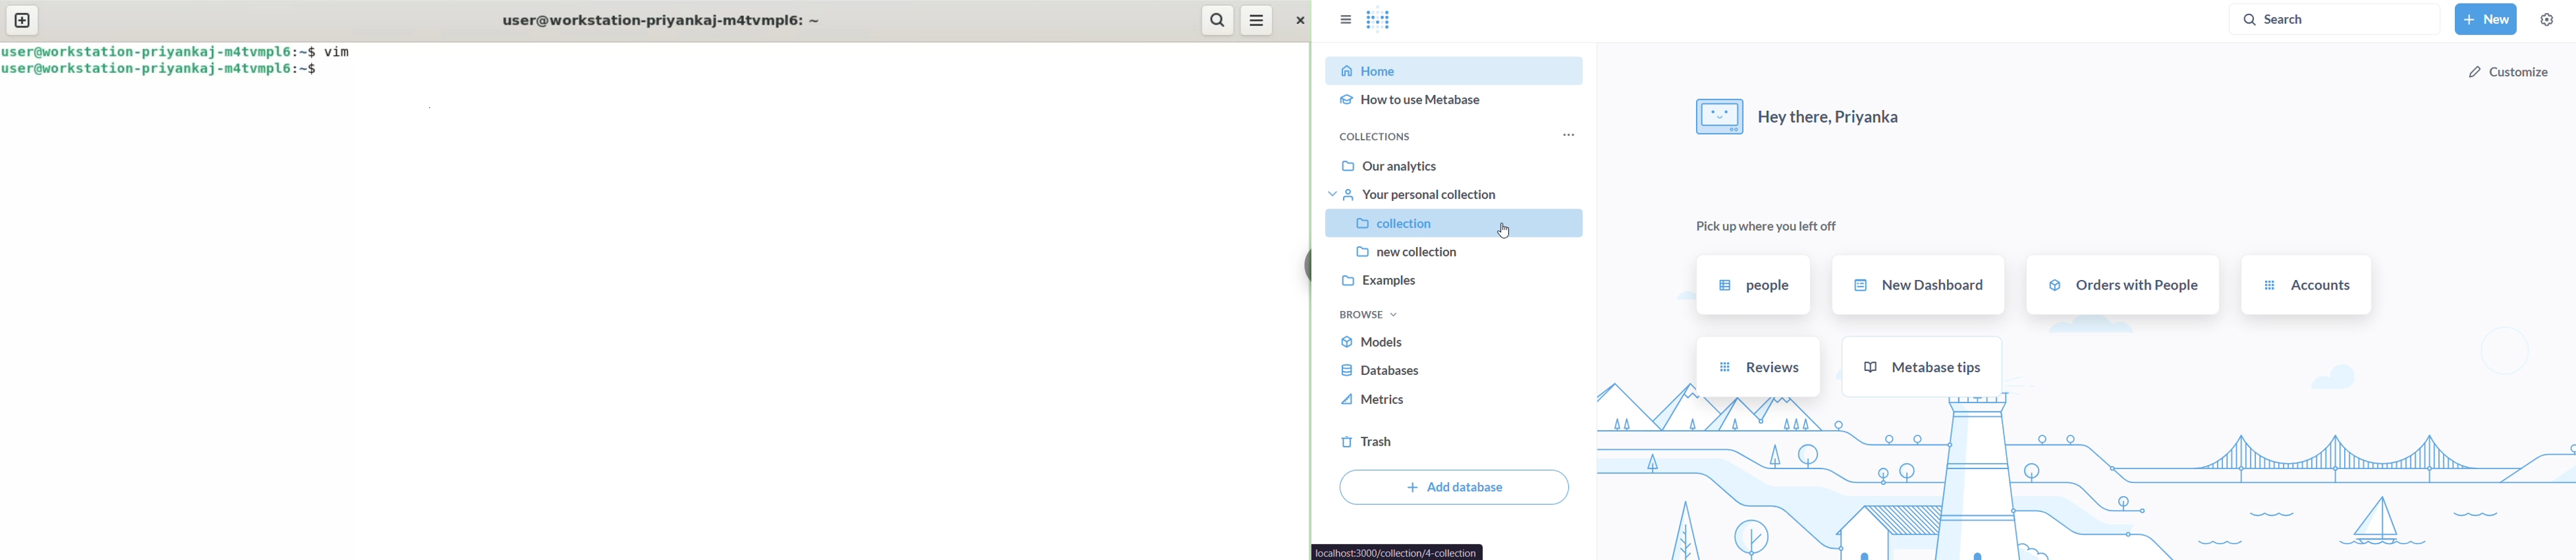 This screenshot has width=2576, height=560. Describe the element at coordinates (1919, 285) in the screenshot. I see `new dashboard` at that location.